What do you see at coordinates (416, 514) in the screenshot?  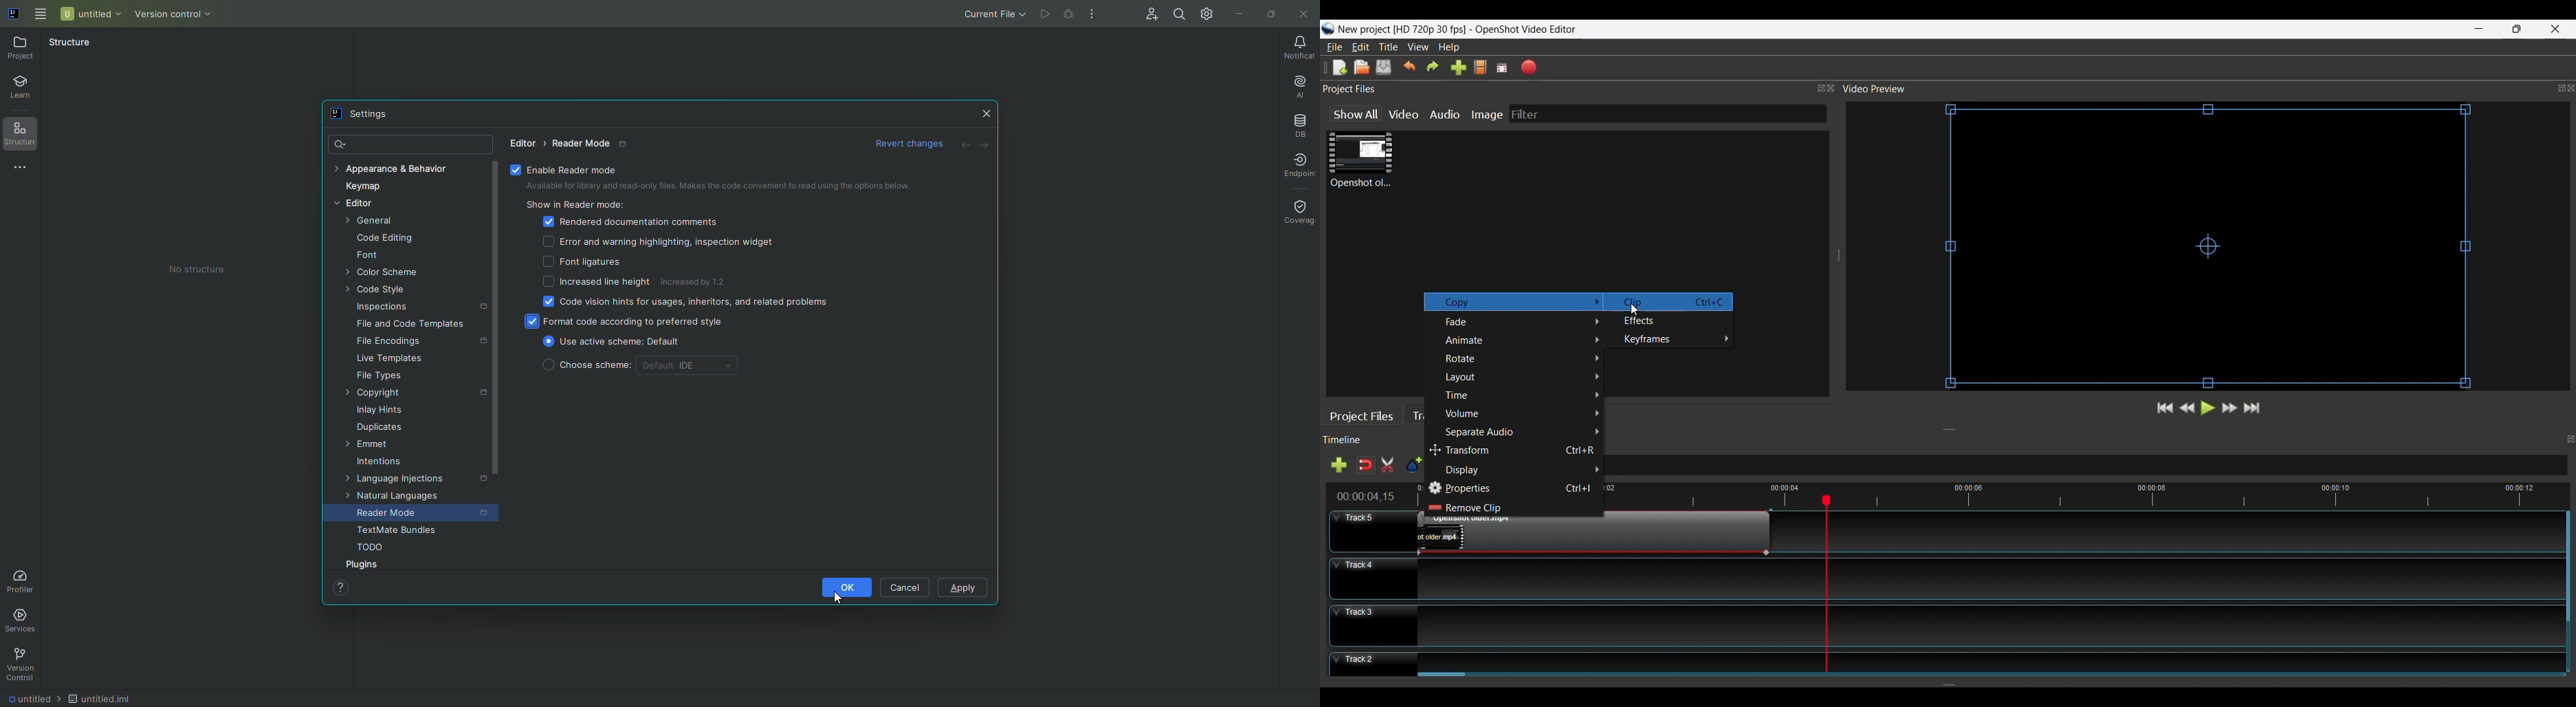 I see `Reader Mode` at bounding box center [416, 514].